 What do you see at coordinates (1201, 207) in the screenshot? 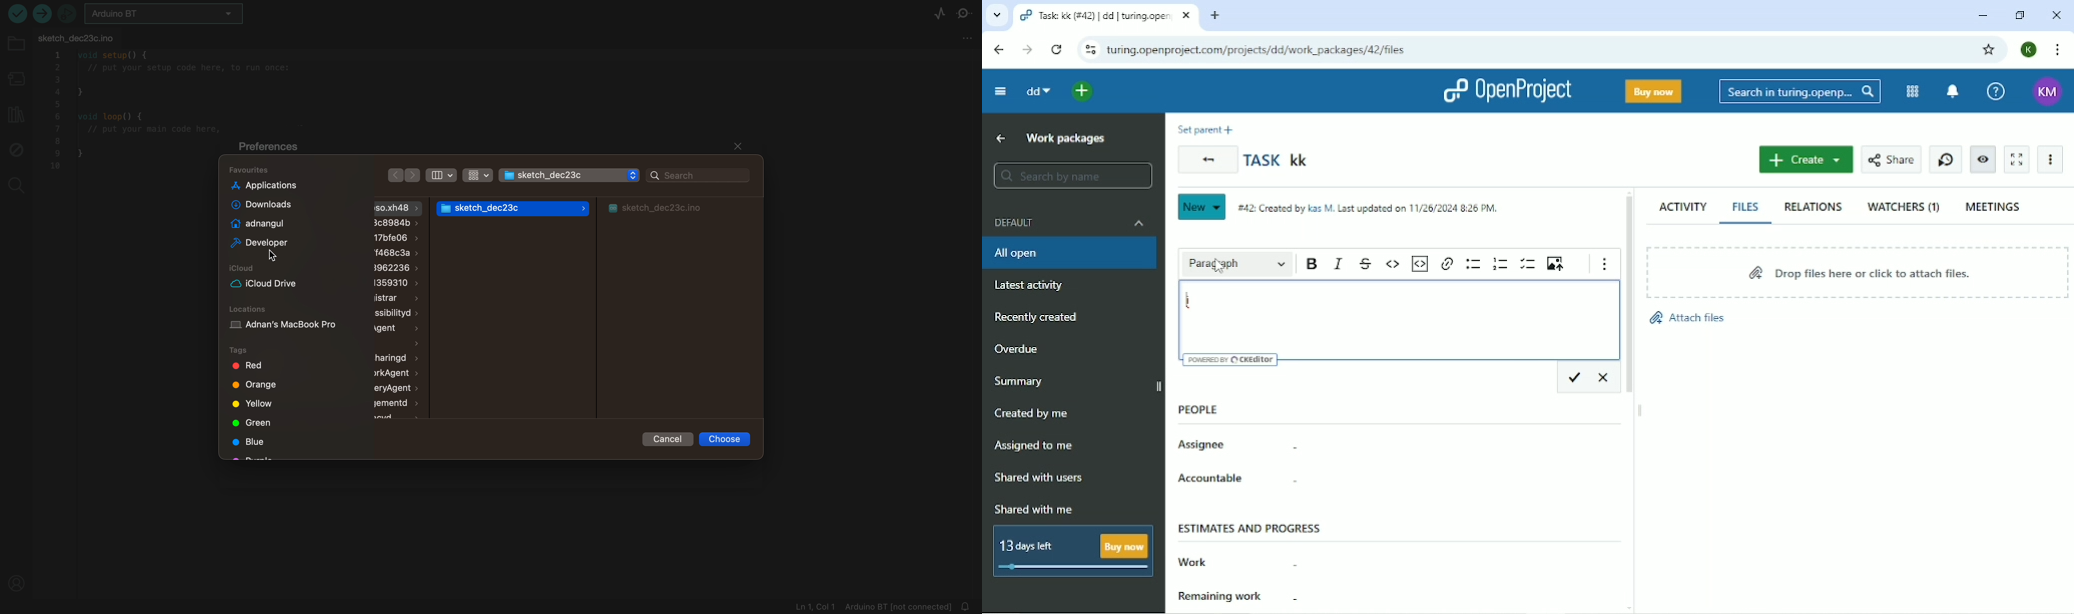
I see `New` at bounding box center [1201, 207].